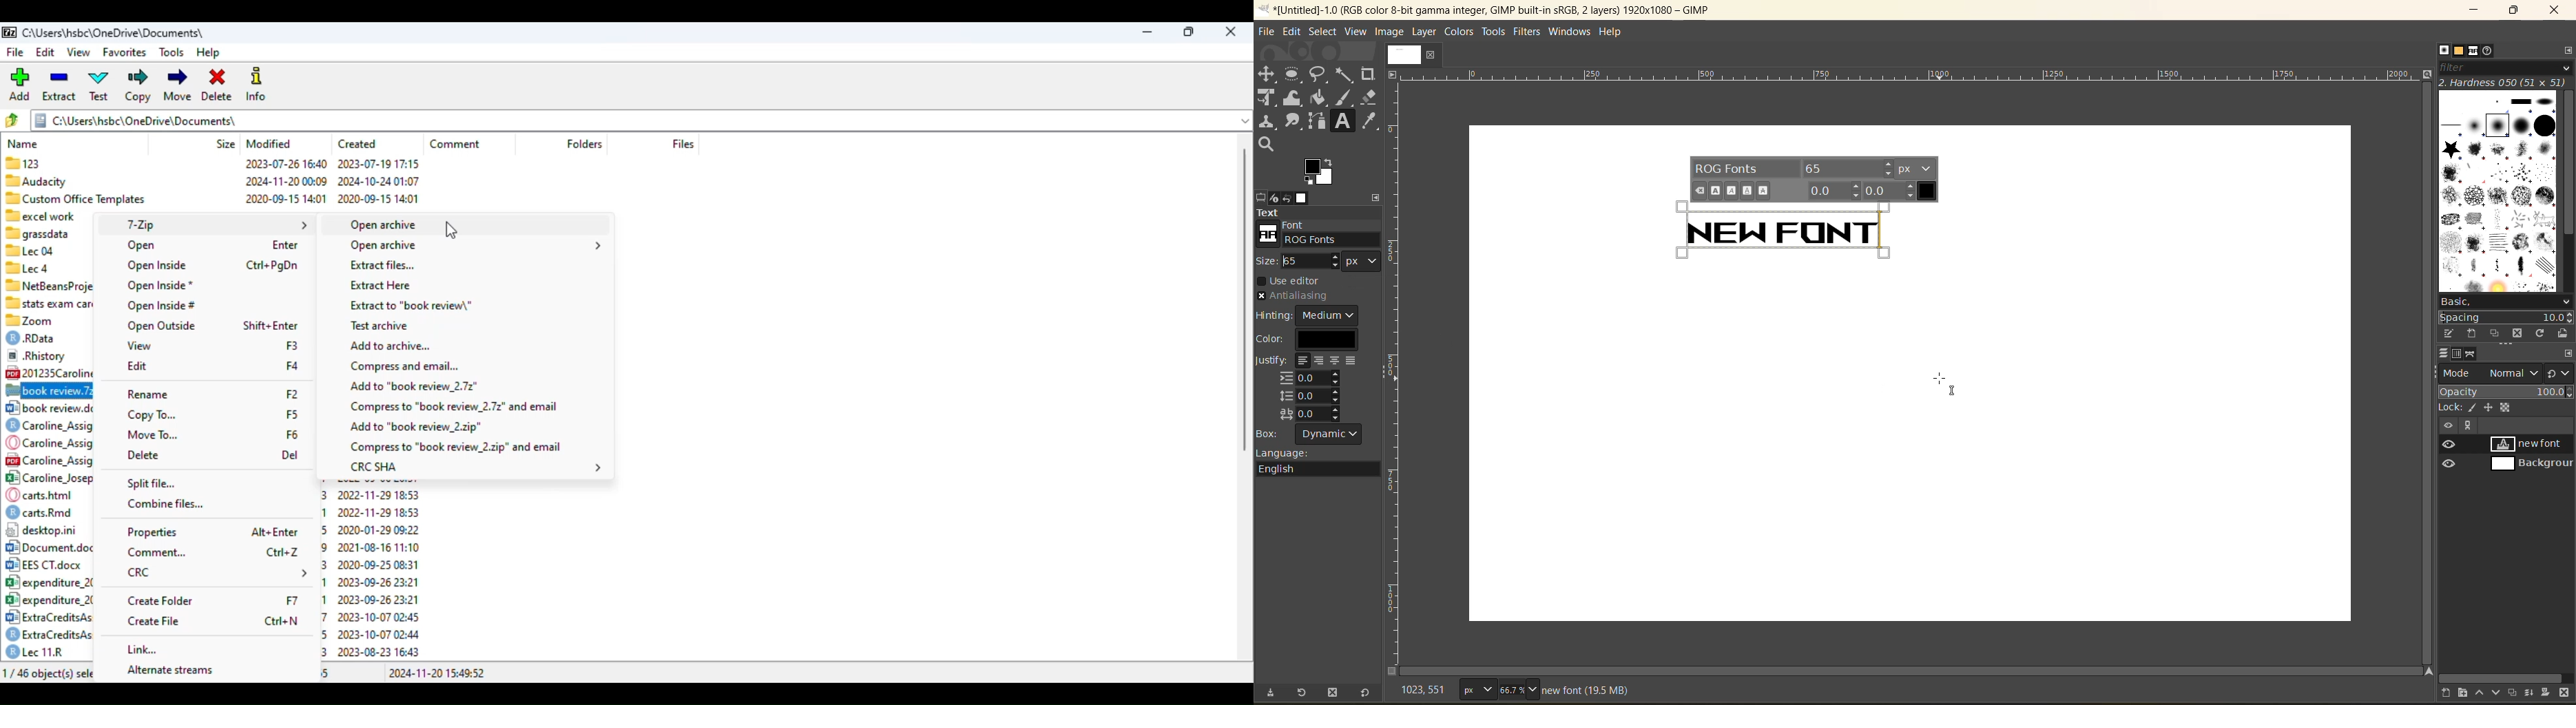 The height and width of the screenshot is (728, 2576). Describe the element at coordinates (1378, 197) in the screenshot. I see `configure` at that location.